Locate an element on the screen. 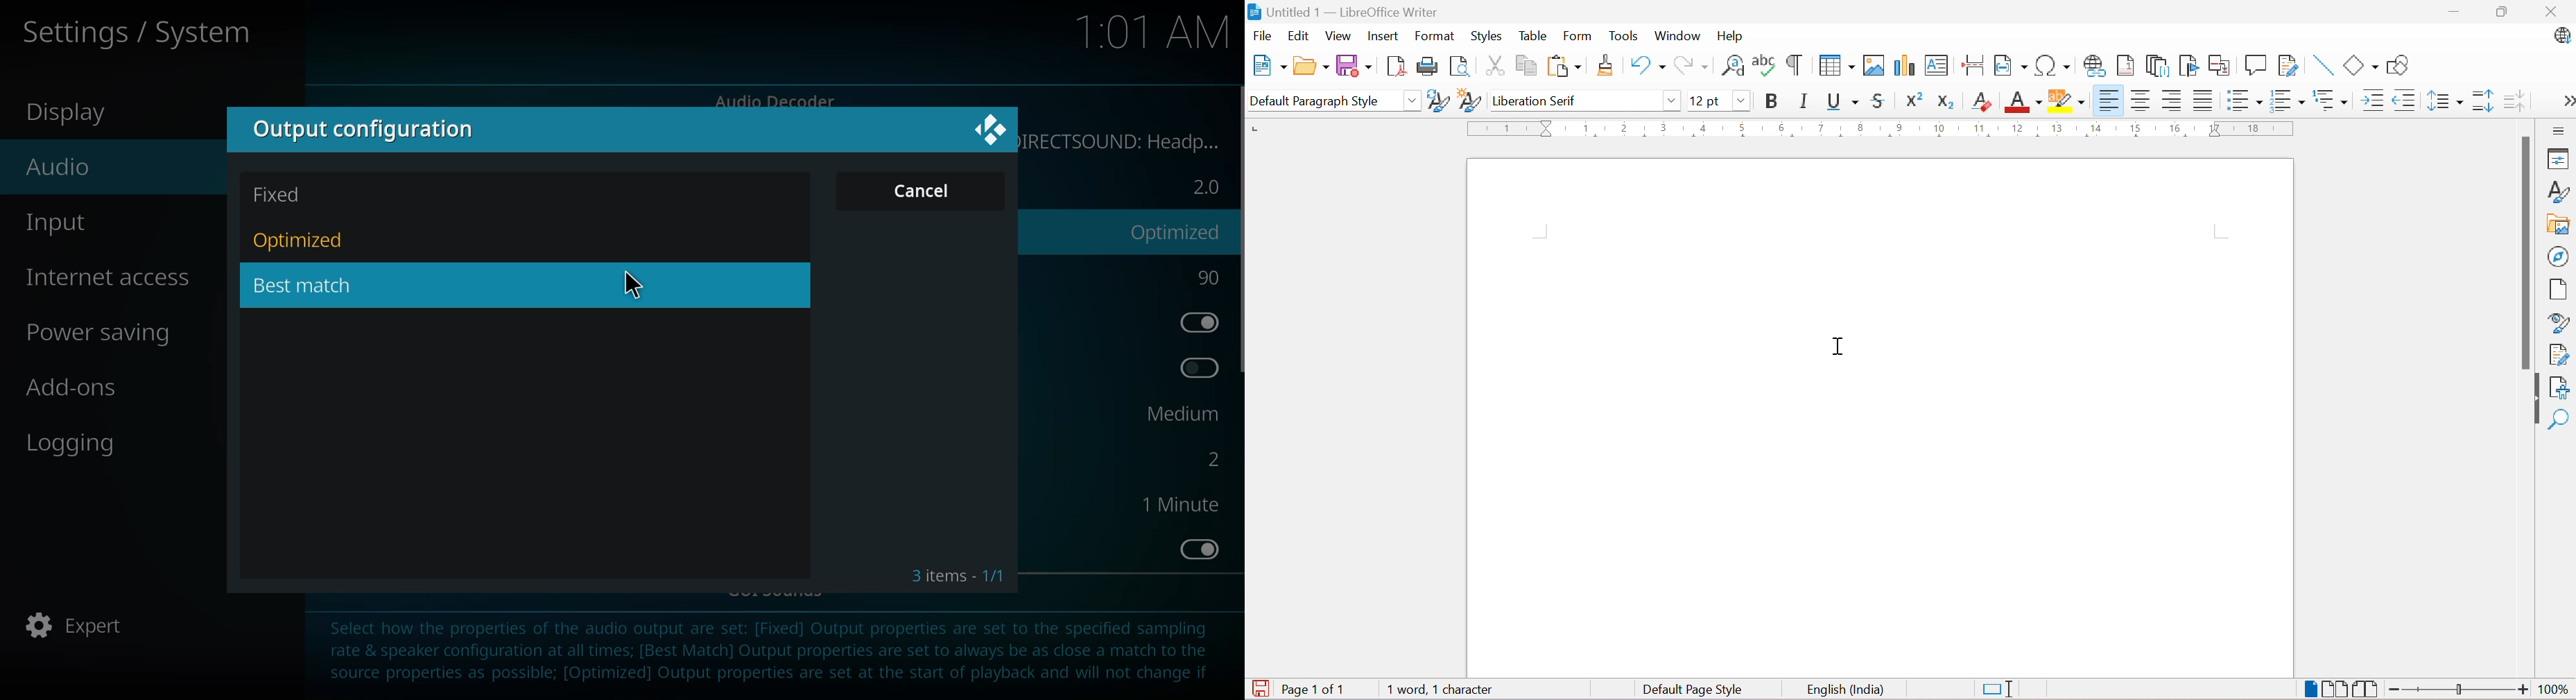 The width and height of the screenshot is (2576, 700). Open is located at coordinates (1311, 67).